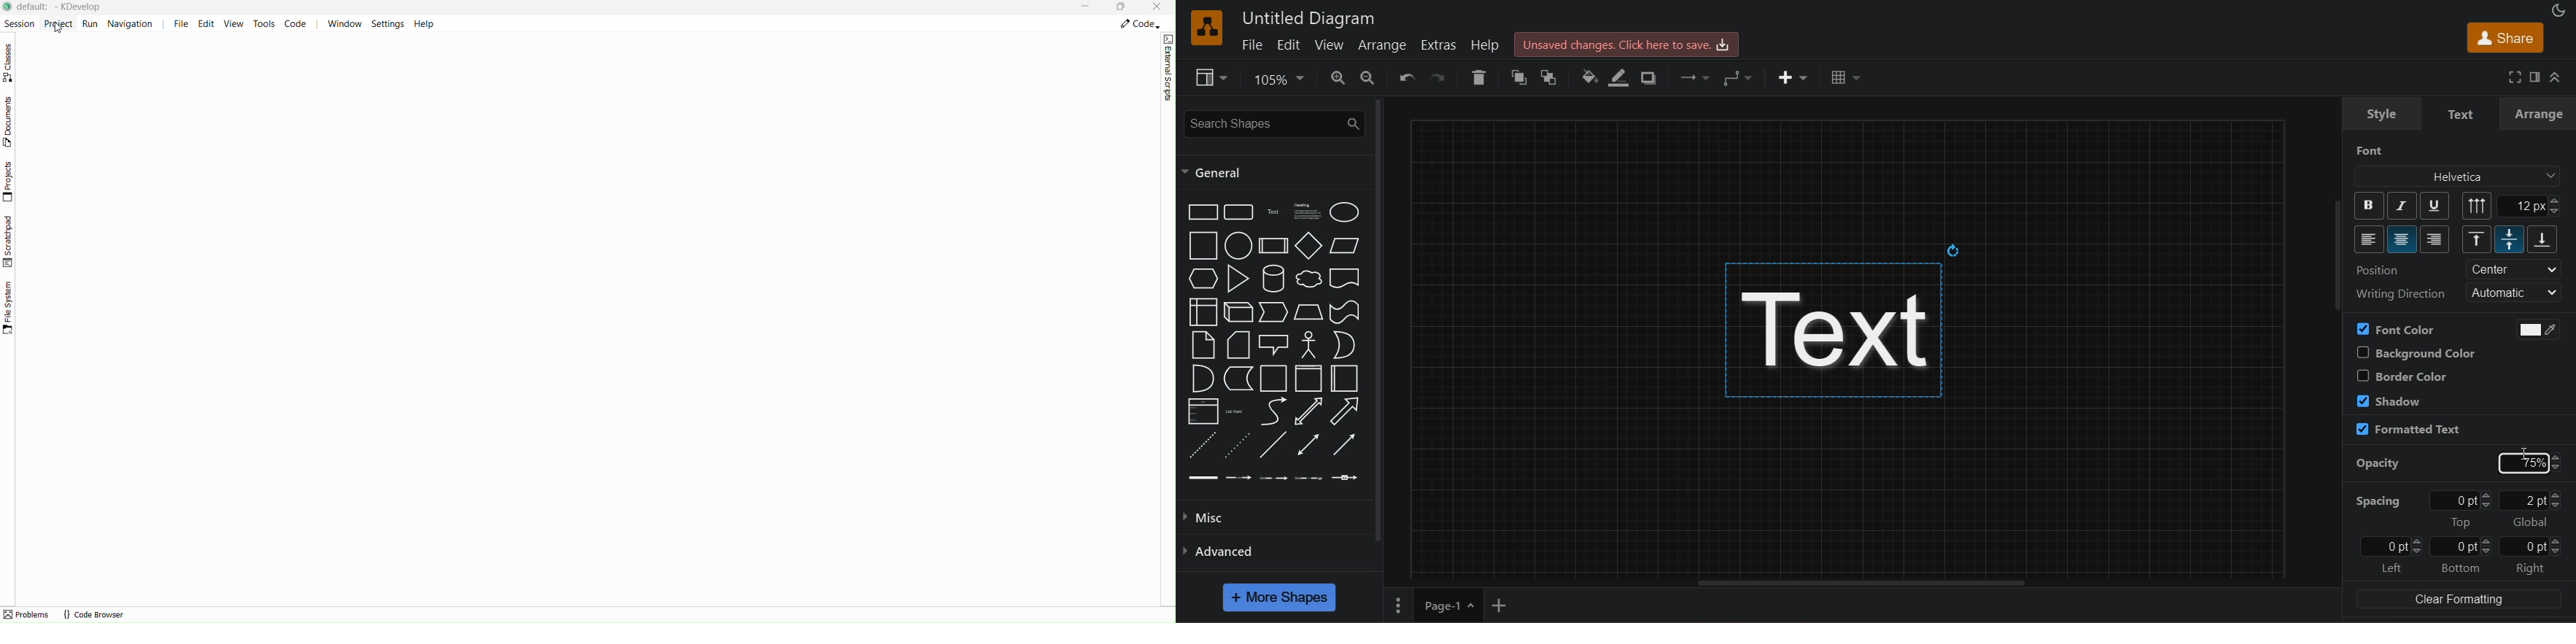 This screenshot has height=644, width=2576. What do you see at coordinates (2459, 177) in the screenshot?
I see `font family` at bounding box center [2459, 177].